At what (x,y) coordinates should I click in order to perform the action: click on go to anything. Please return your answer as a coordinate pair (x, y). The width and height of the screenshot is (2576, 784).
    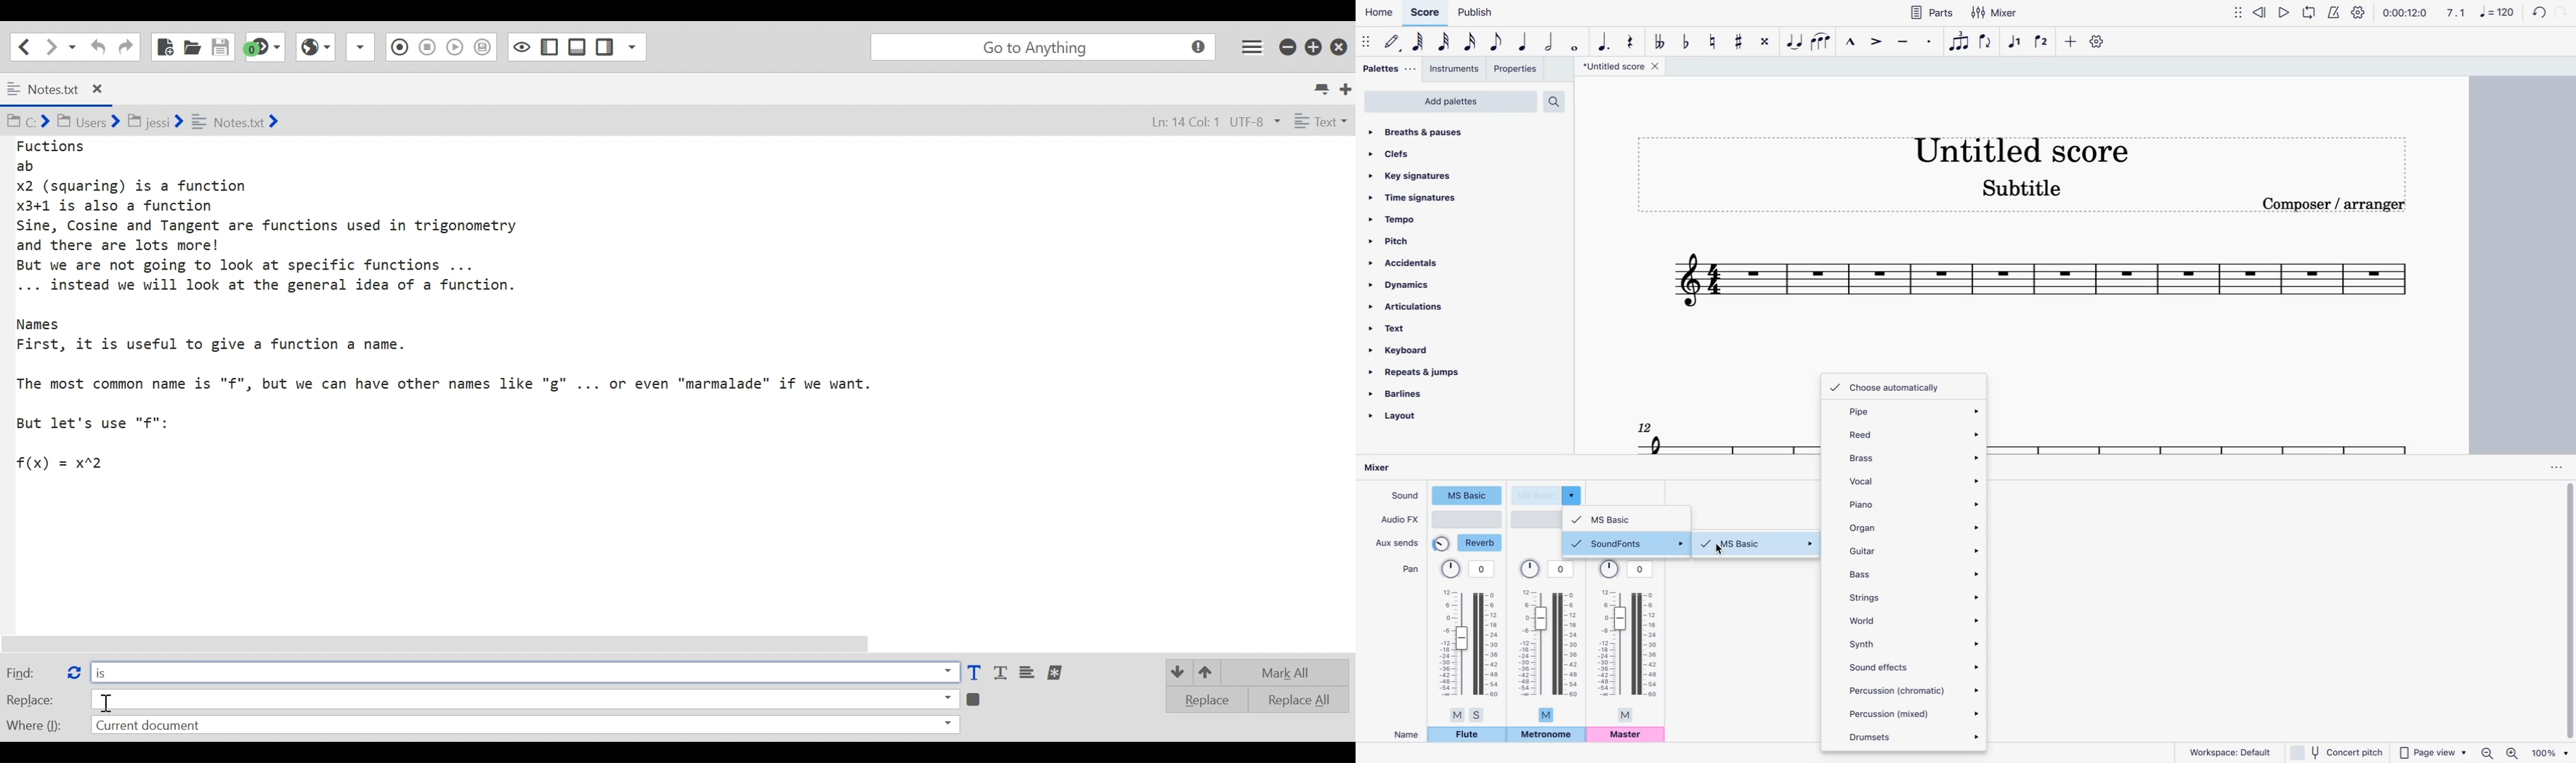
    Looking at the image, I should click on (1047, 47).